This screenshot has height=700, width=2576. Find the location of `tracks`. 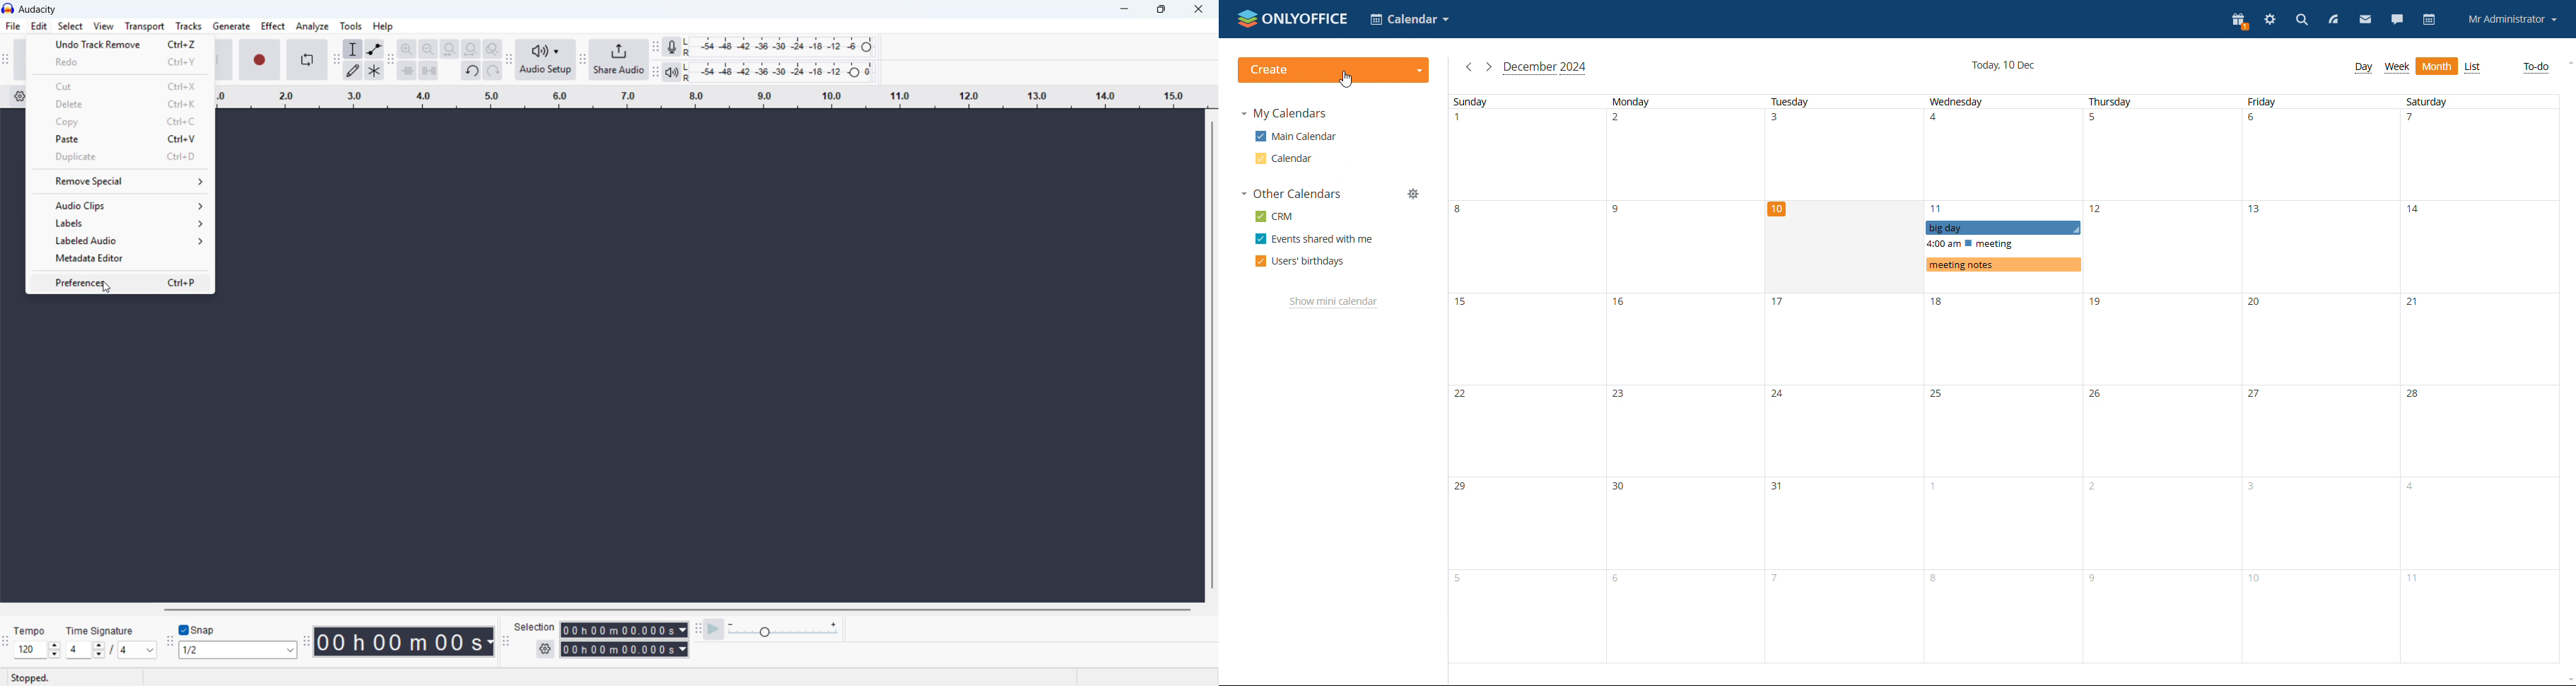

tracks is located at coordinates (188, 26).